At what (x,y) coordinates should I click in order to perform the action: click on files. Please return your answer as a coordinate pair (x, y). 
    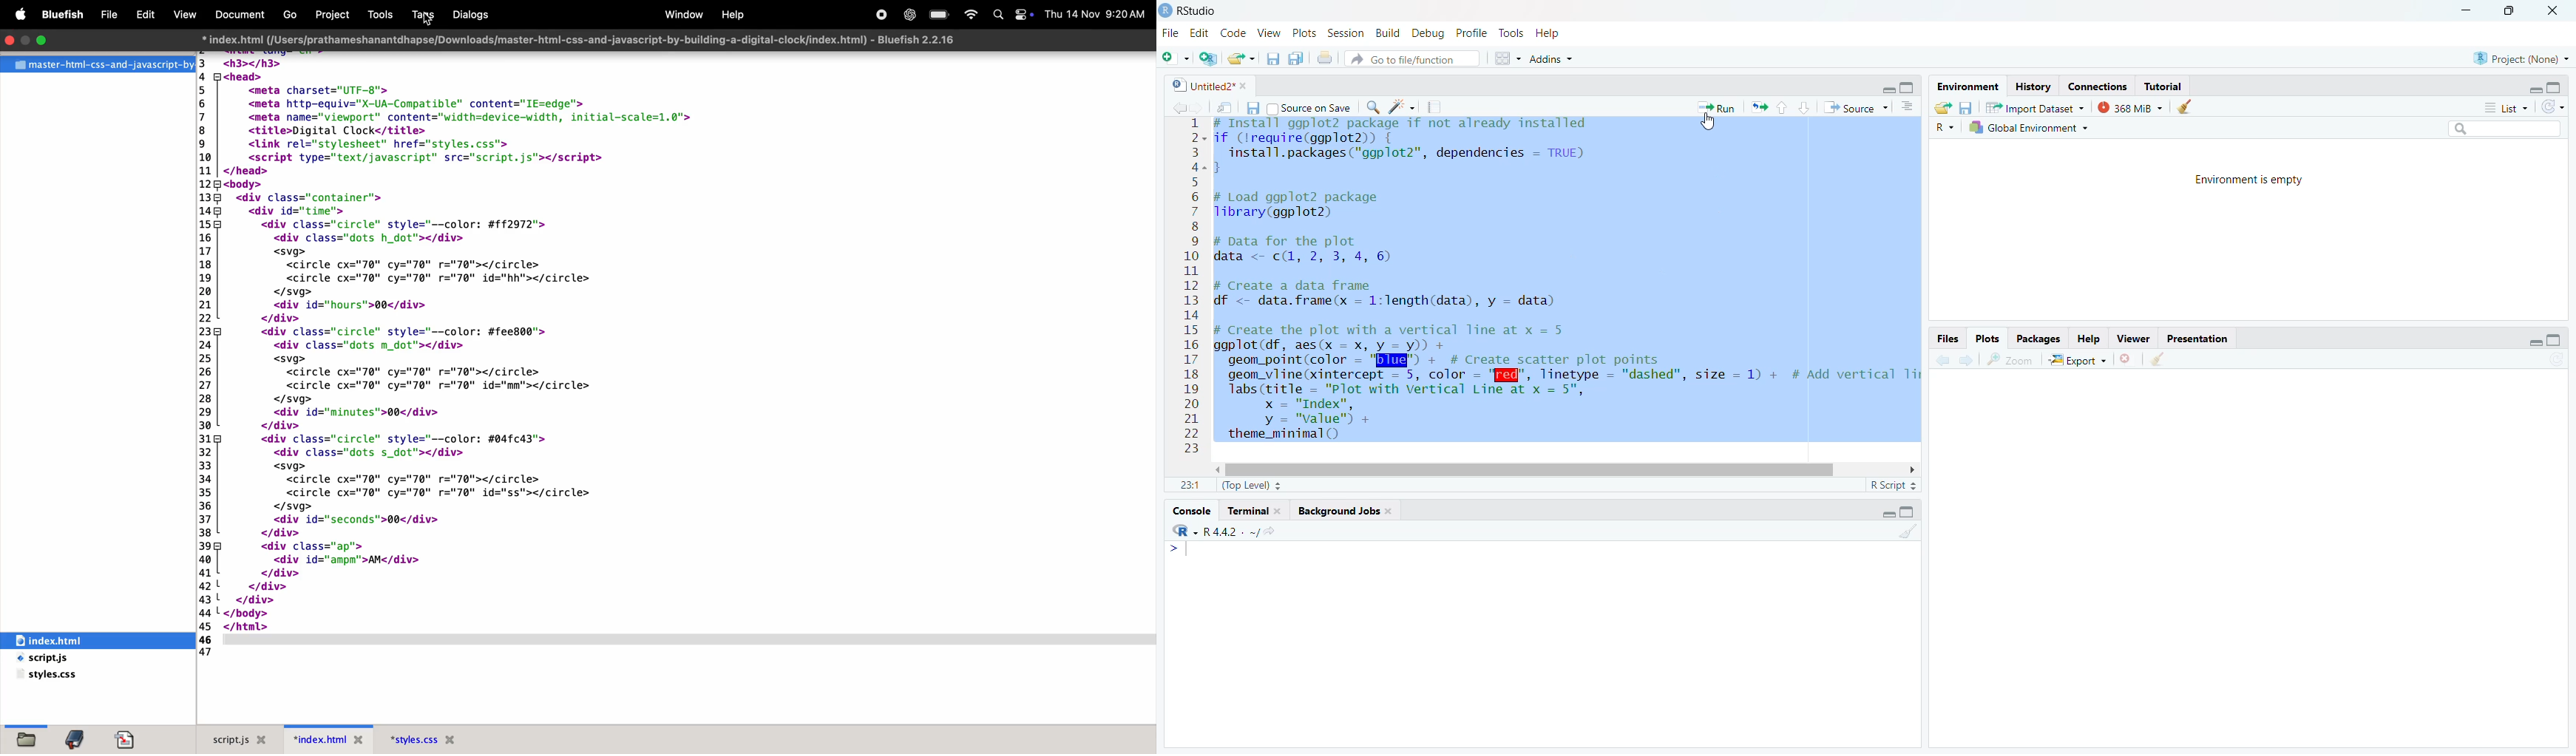
    Looking at the image, I should click on (1271, 61).